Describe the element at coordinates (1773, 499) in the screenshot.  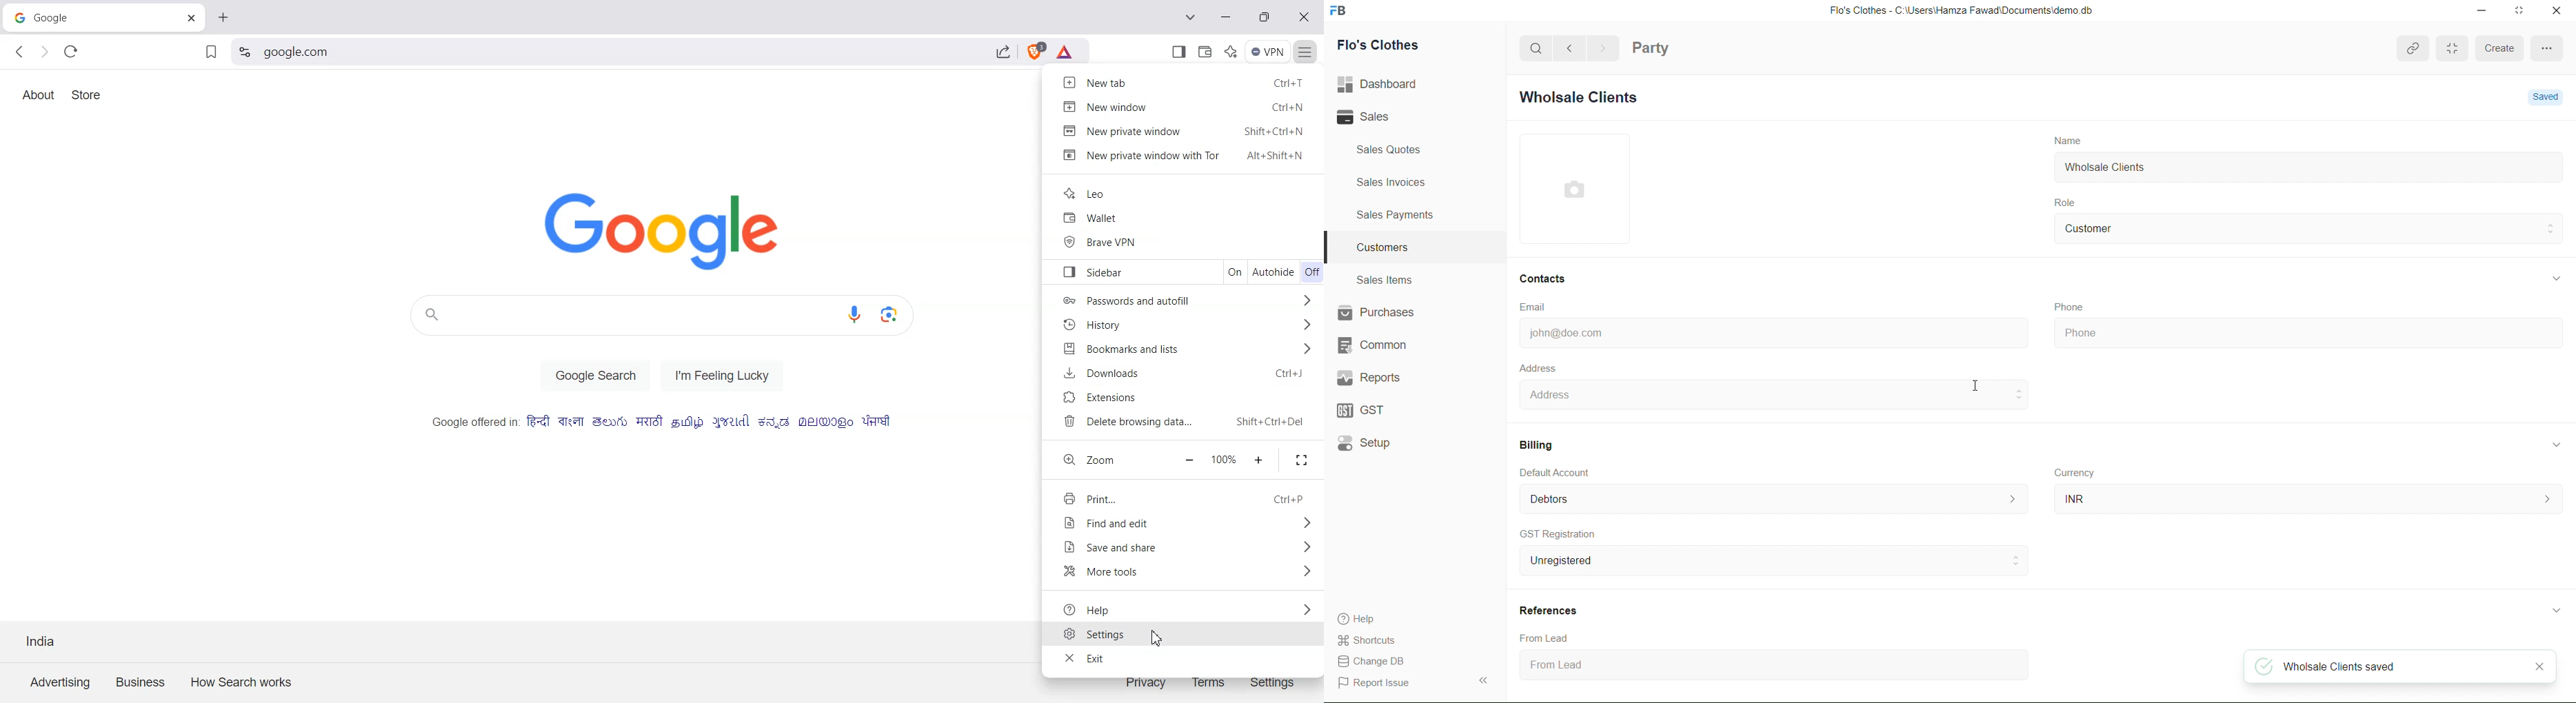
I see `Default Account ` at that location.